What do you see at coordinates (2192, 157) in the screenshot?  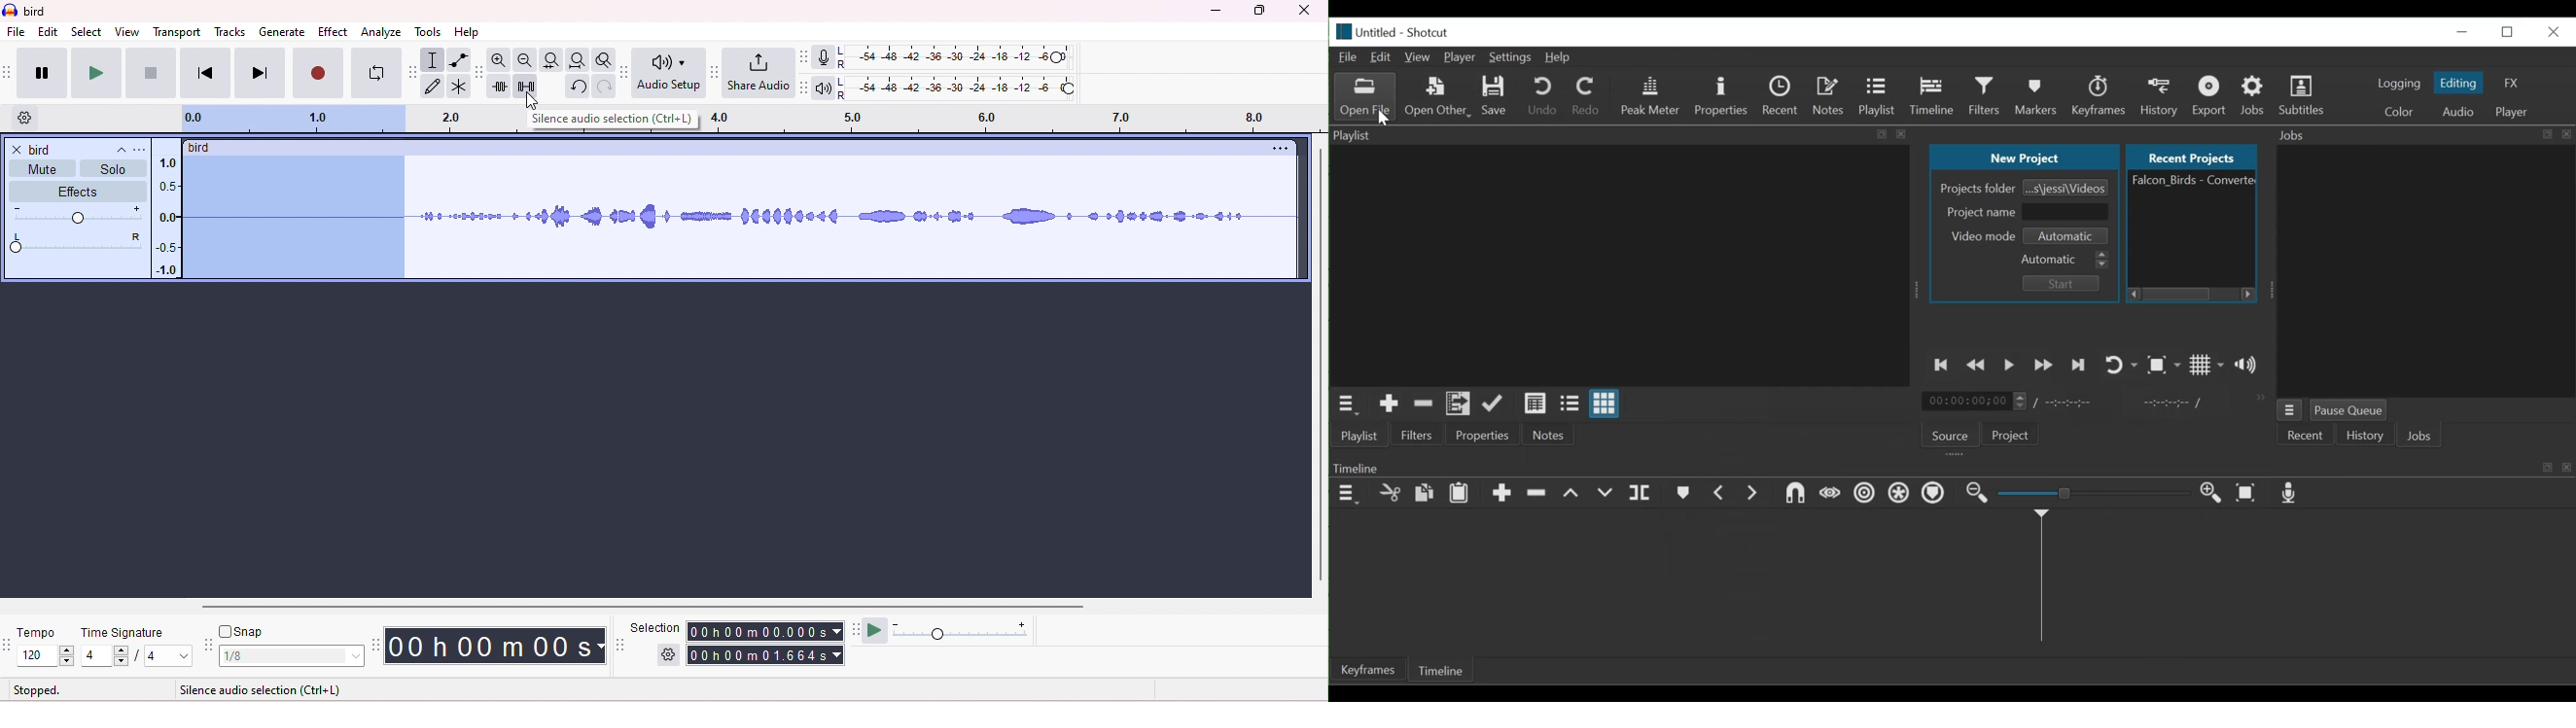 I see `Recent Projects` at bounding box center [2192, 157].